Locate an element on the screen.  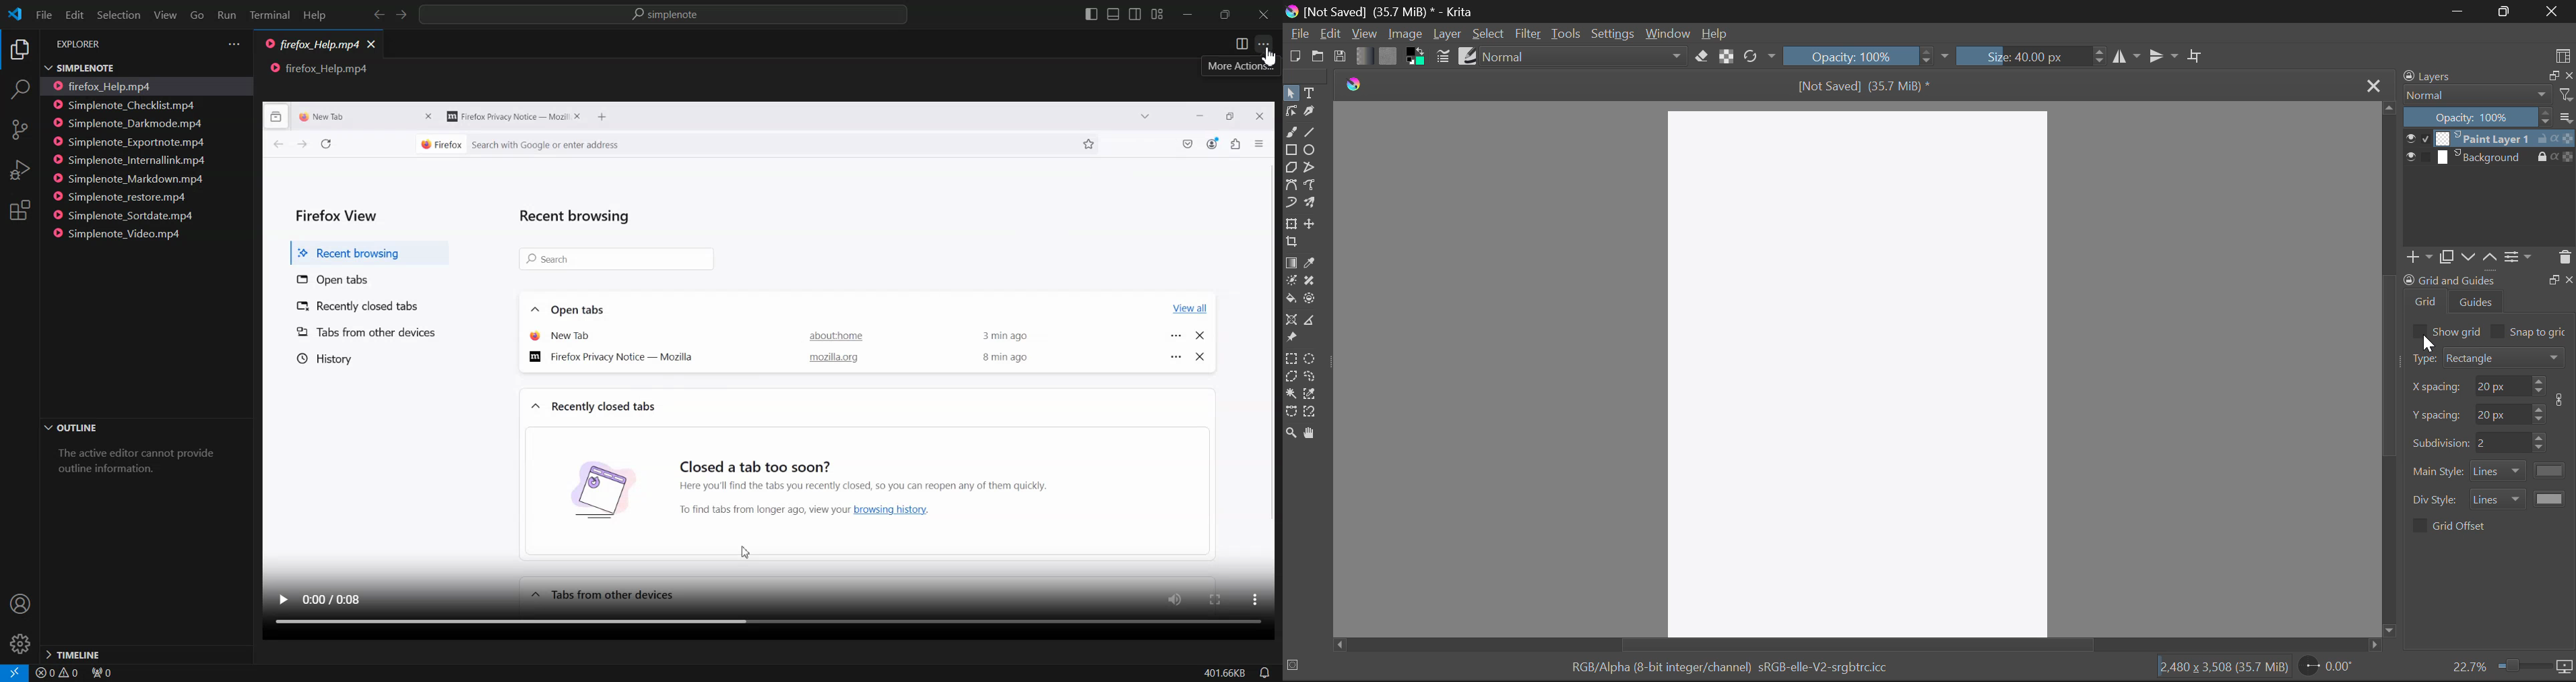
Pan is located at coordinates (1312, 433).